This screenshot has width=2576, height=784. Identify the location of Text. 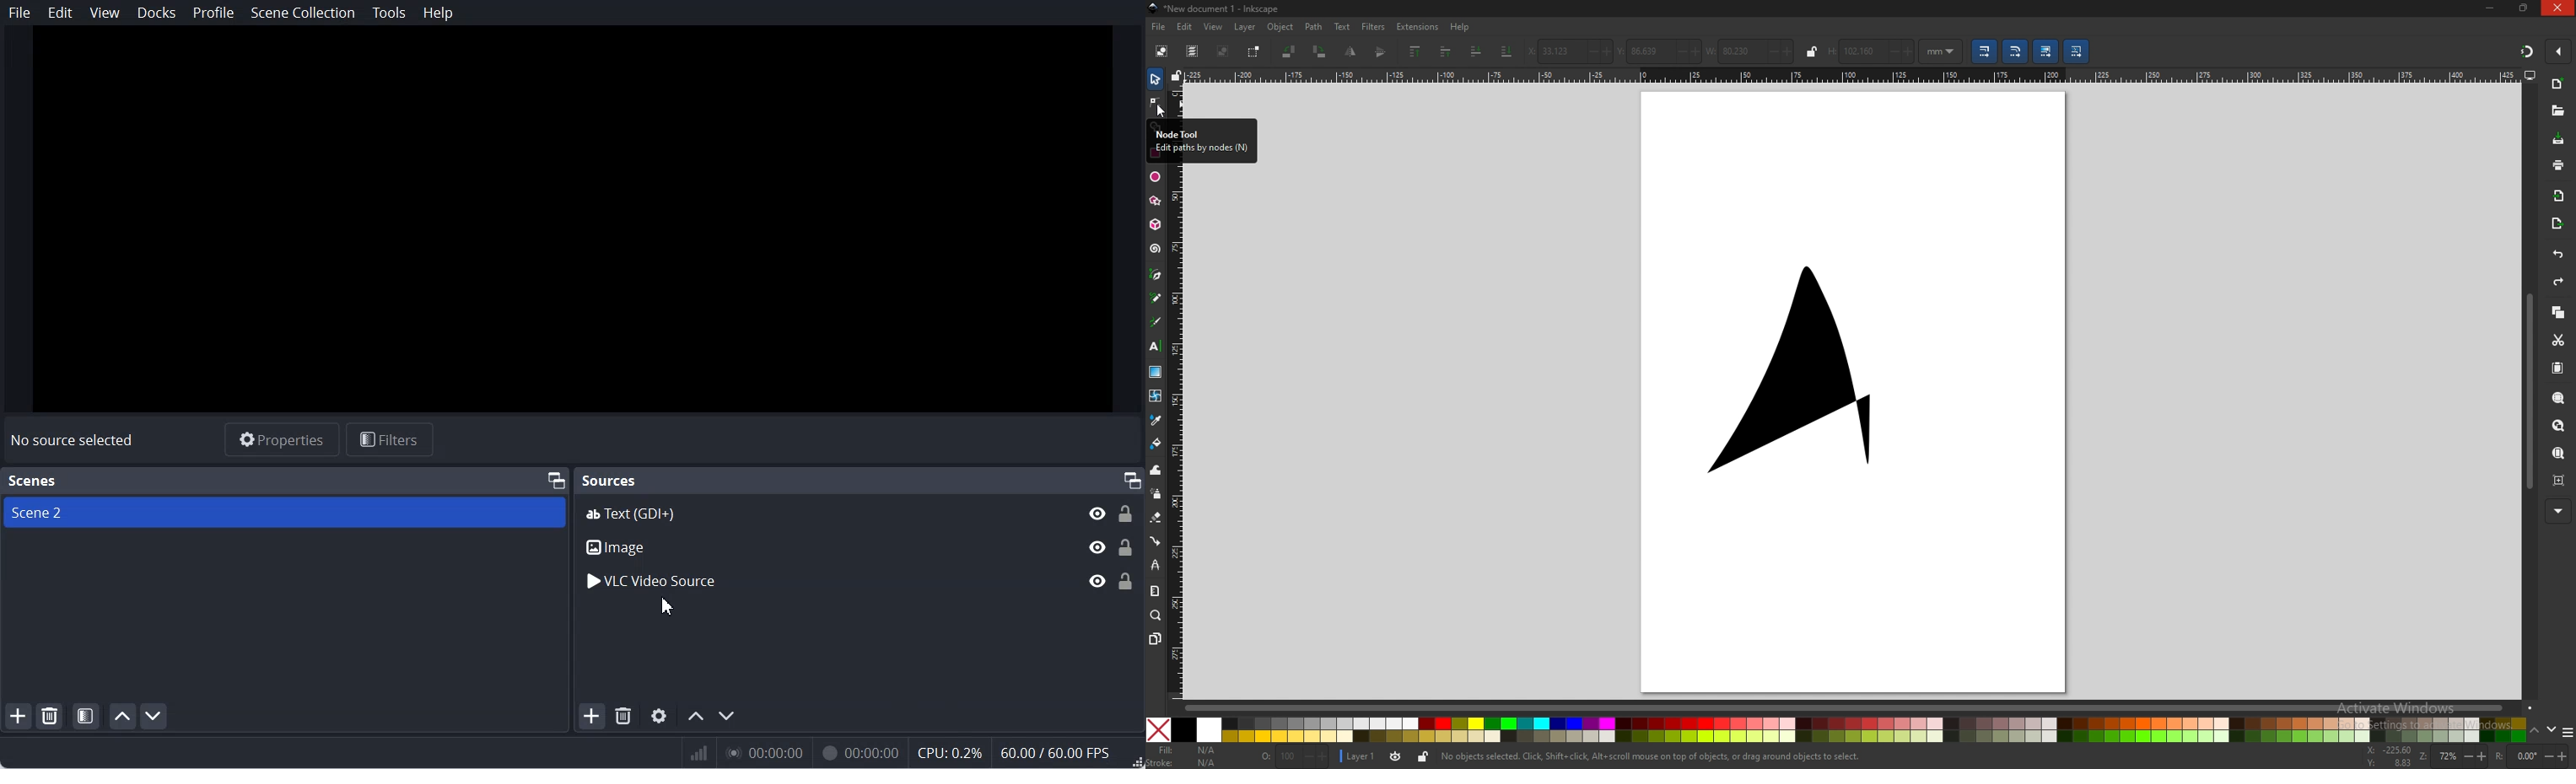
(74, 439).